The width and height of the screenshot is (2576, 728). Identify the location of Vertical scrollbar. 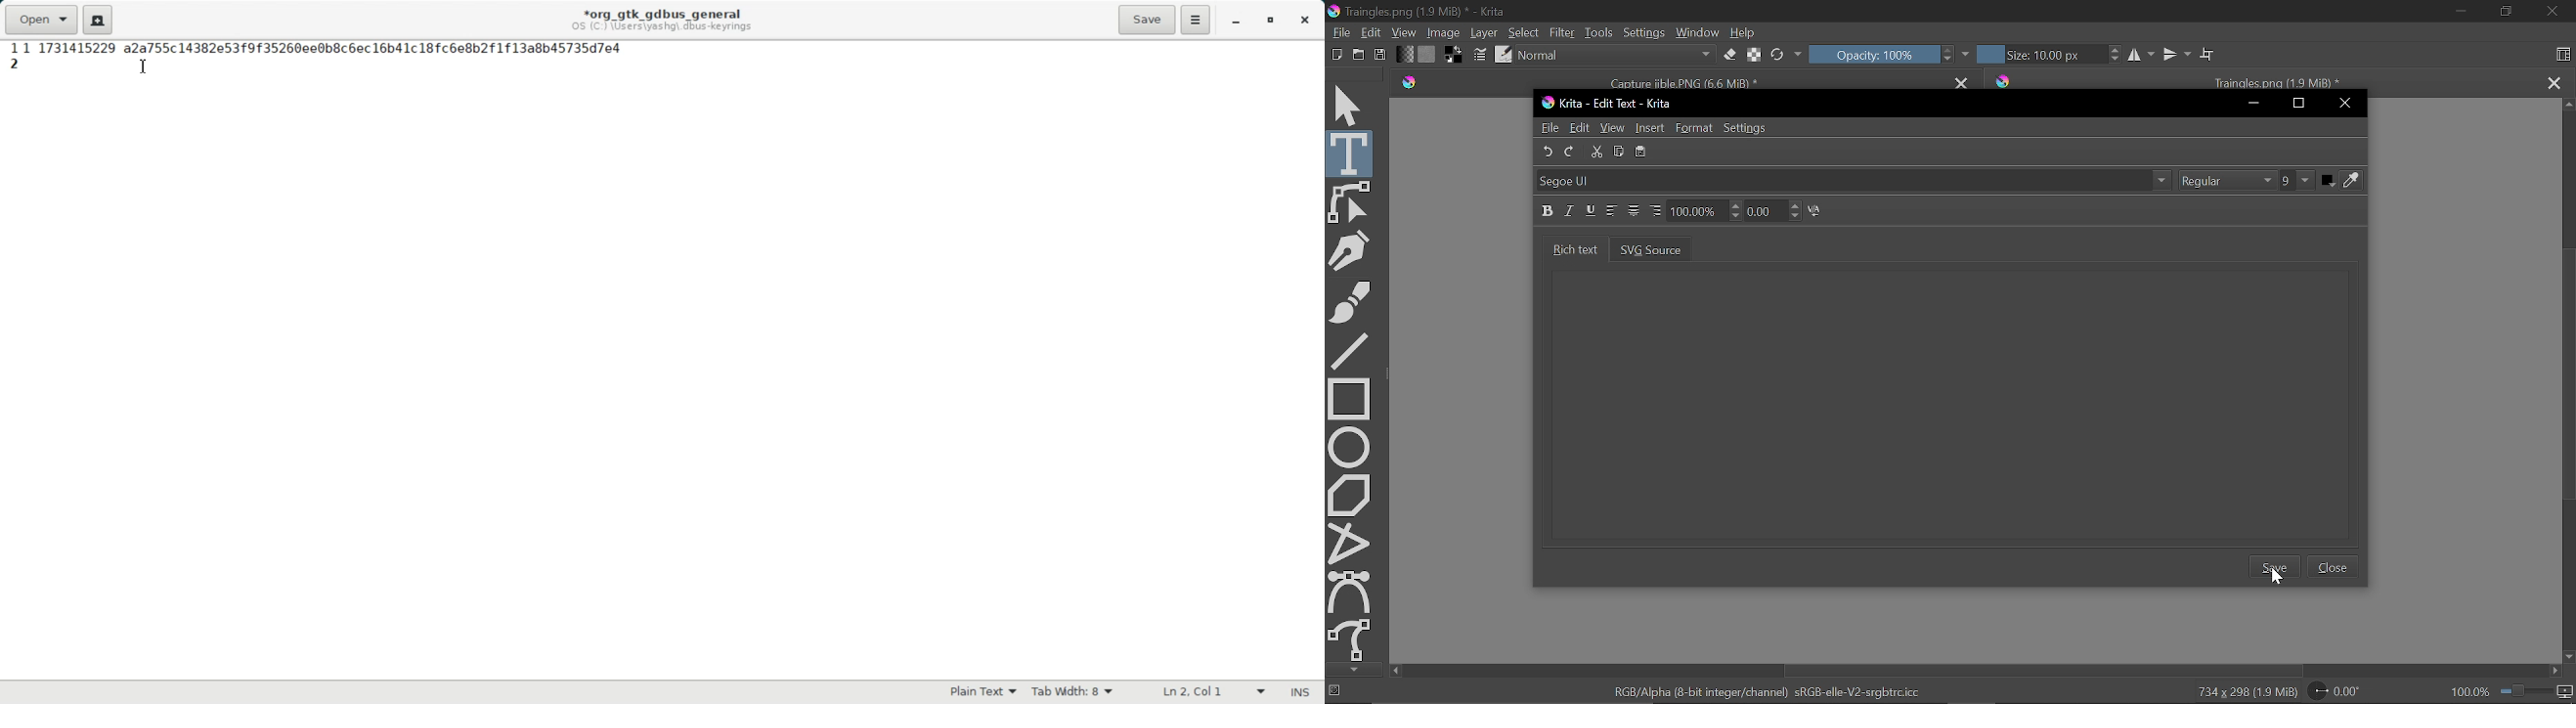
(2566, 375).